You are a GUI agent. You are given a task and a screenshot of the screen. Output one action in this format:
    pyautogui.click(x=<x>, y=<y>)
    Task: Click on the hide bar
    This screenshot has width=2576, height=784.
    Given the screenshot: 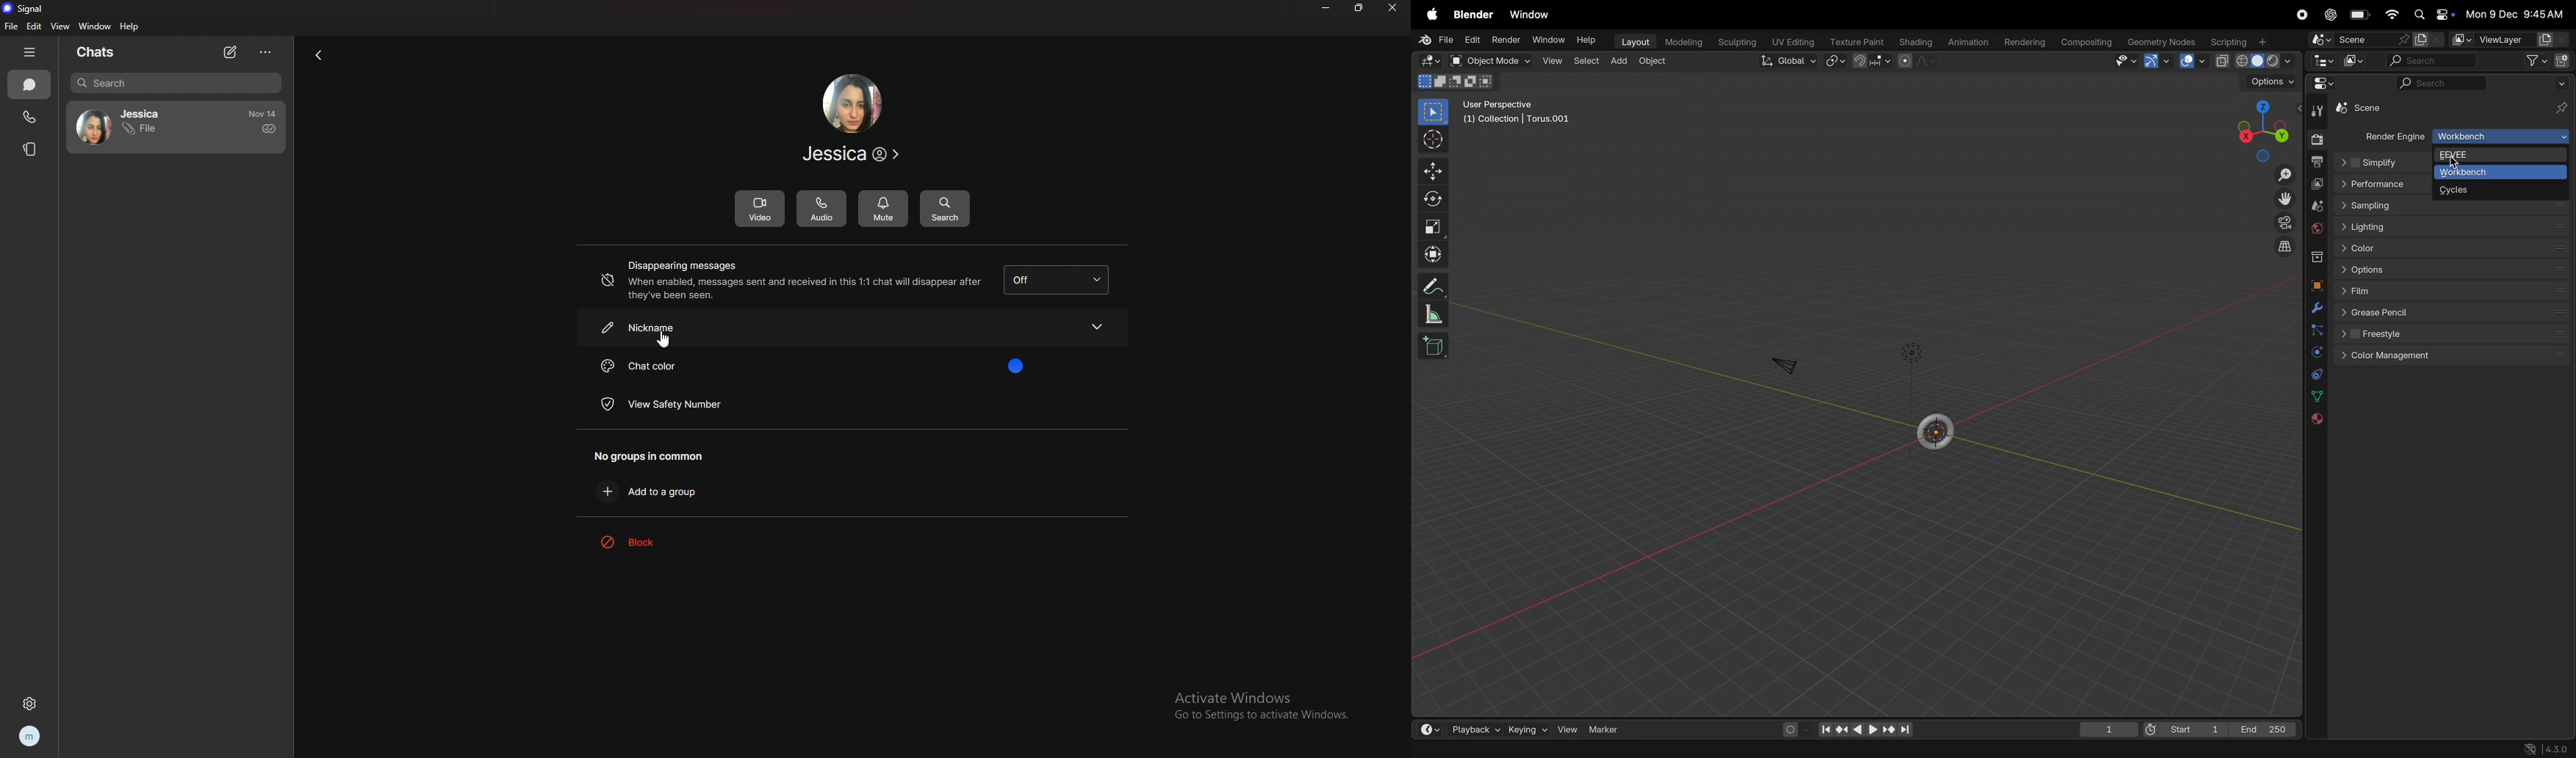 What is the action you would take?
    pyautogui.click(x=32, y=51)
    